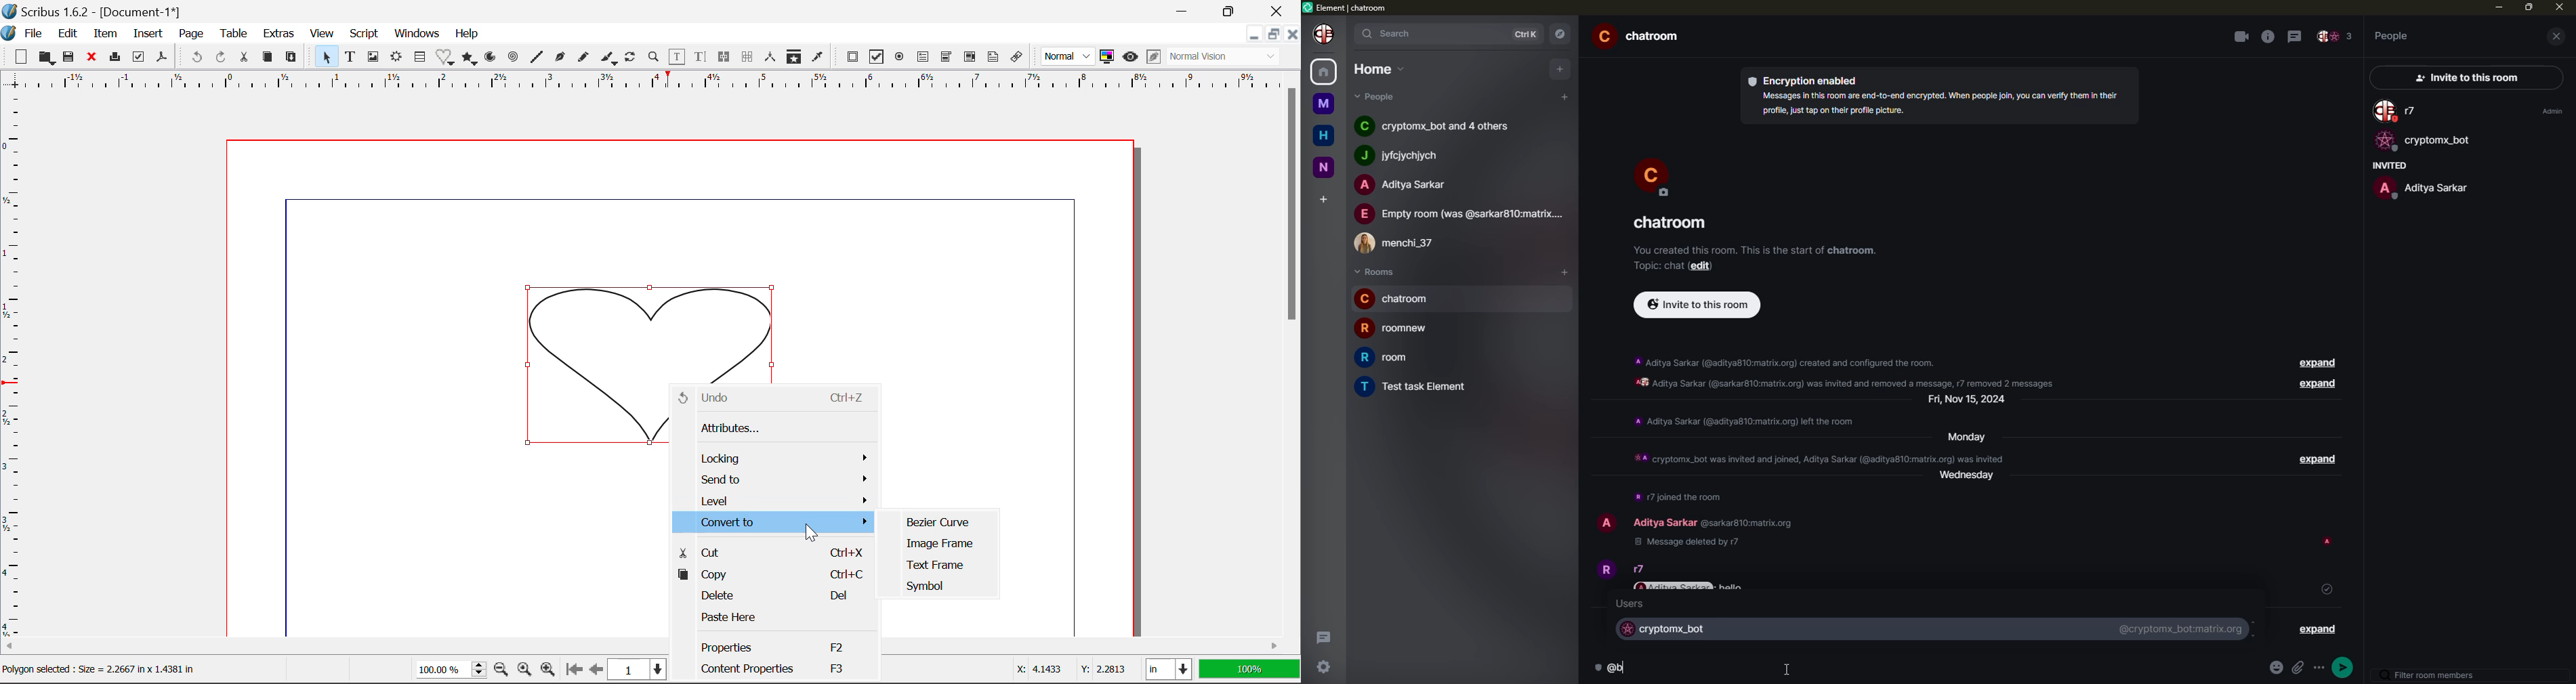 Image resolution: width=2576 pixels, height=700 pixels. What do you see at coordinates (2268, 37) in the screenshot?
I see `info` at bounding box center [2268, 37].